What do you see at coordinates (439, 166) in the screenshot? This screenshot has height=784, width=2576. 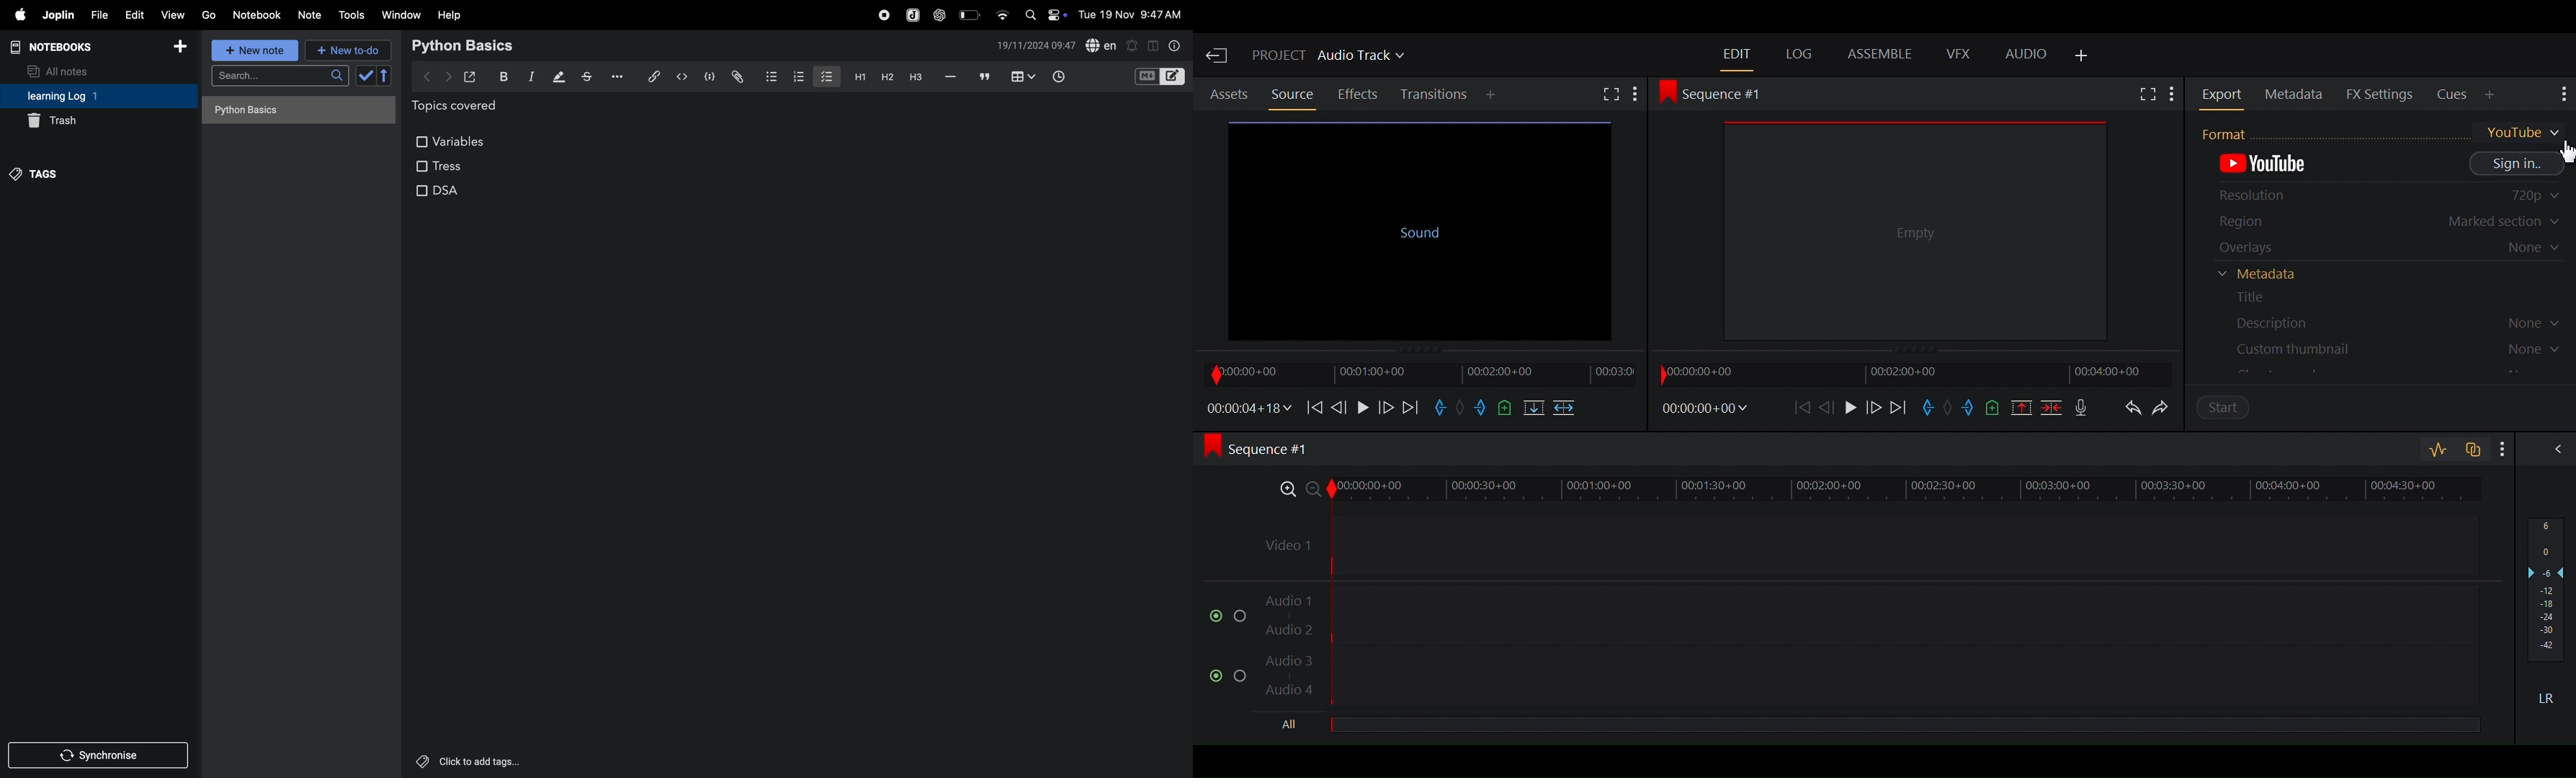 I see `tress` at bounding box center [439, 166].